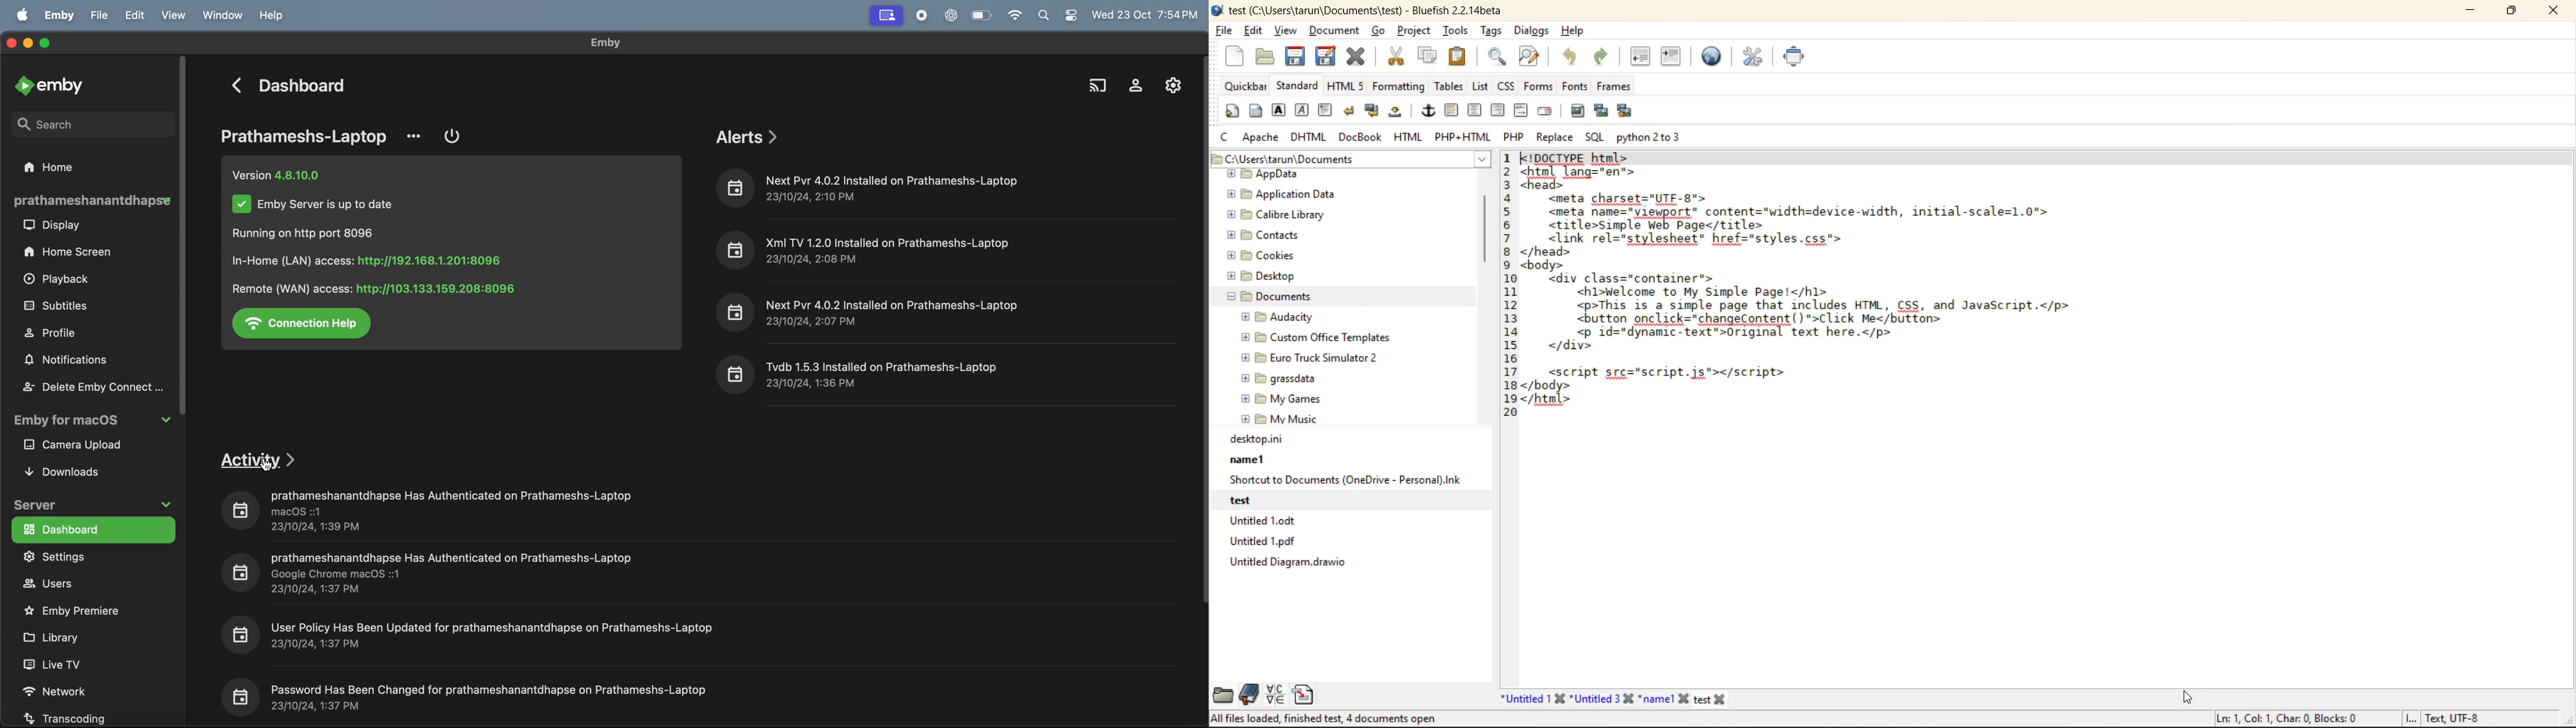 This screenshot has height=728, width=2576. What do you see at coordinates (1619, 86) in the screenshot?
I see `frames` at bounding box center [1619, 86].